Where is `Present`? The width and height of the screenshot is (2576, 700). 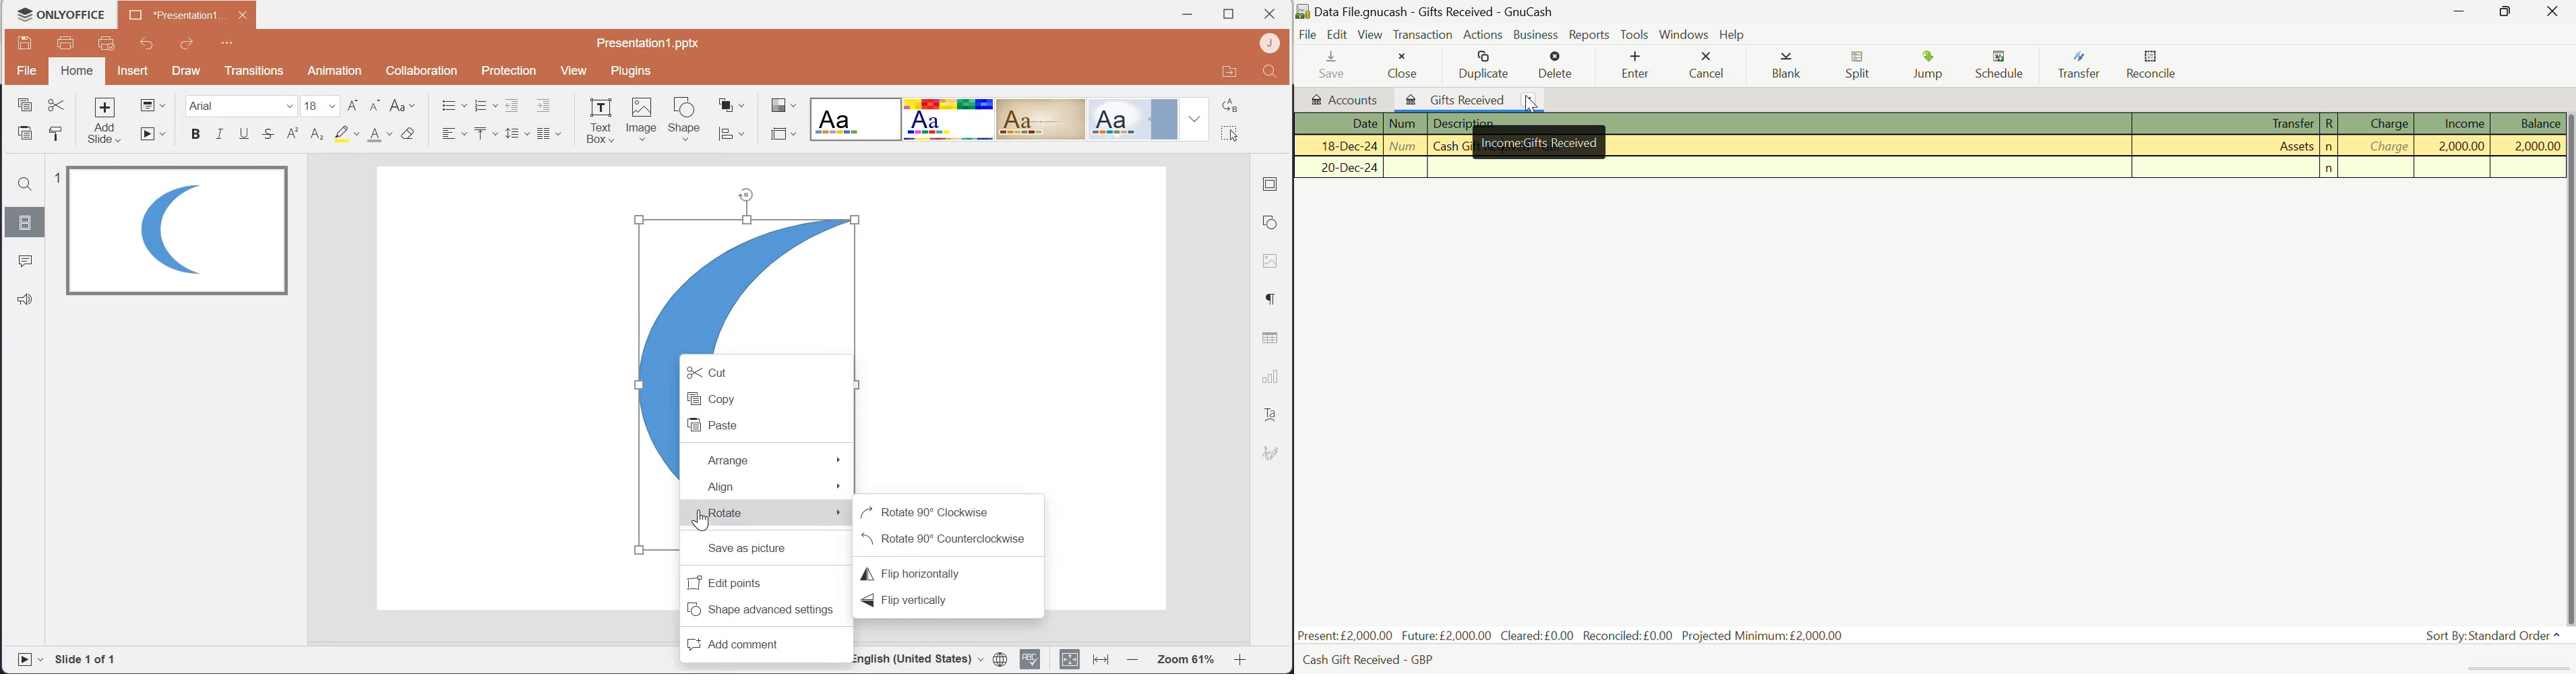
Present is located at coordinates (1346, 635).